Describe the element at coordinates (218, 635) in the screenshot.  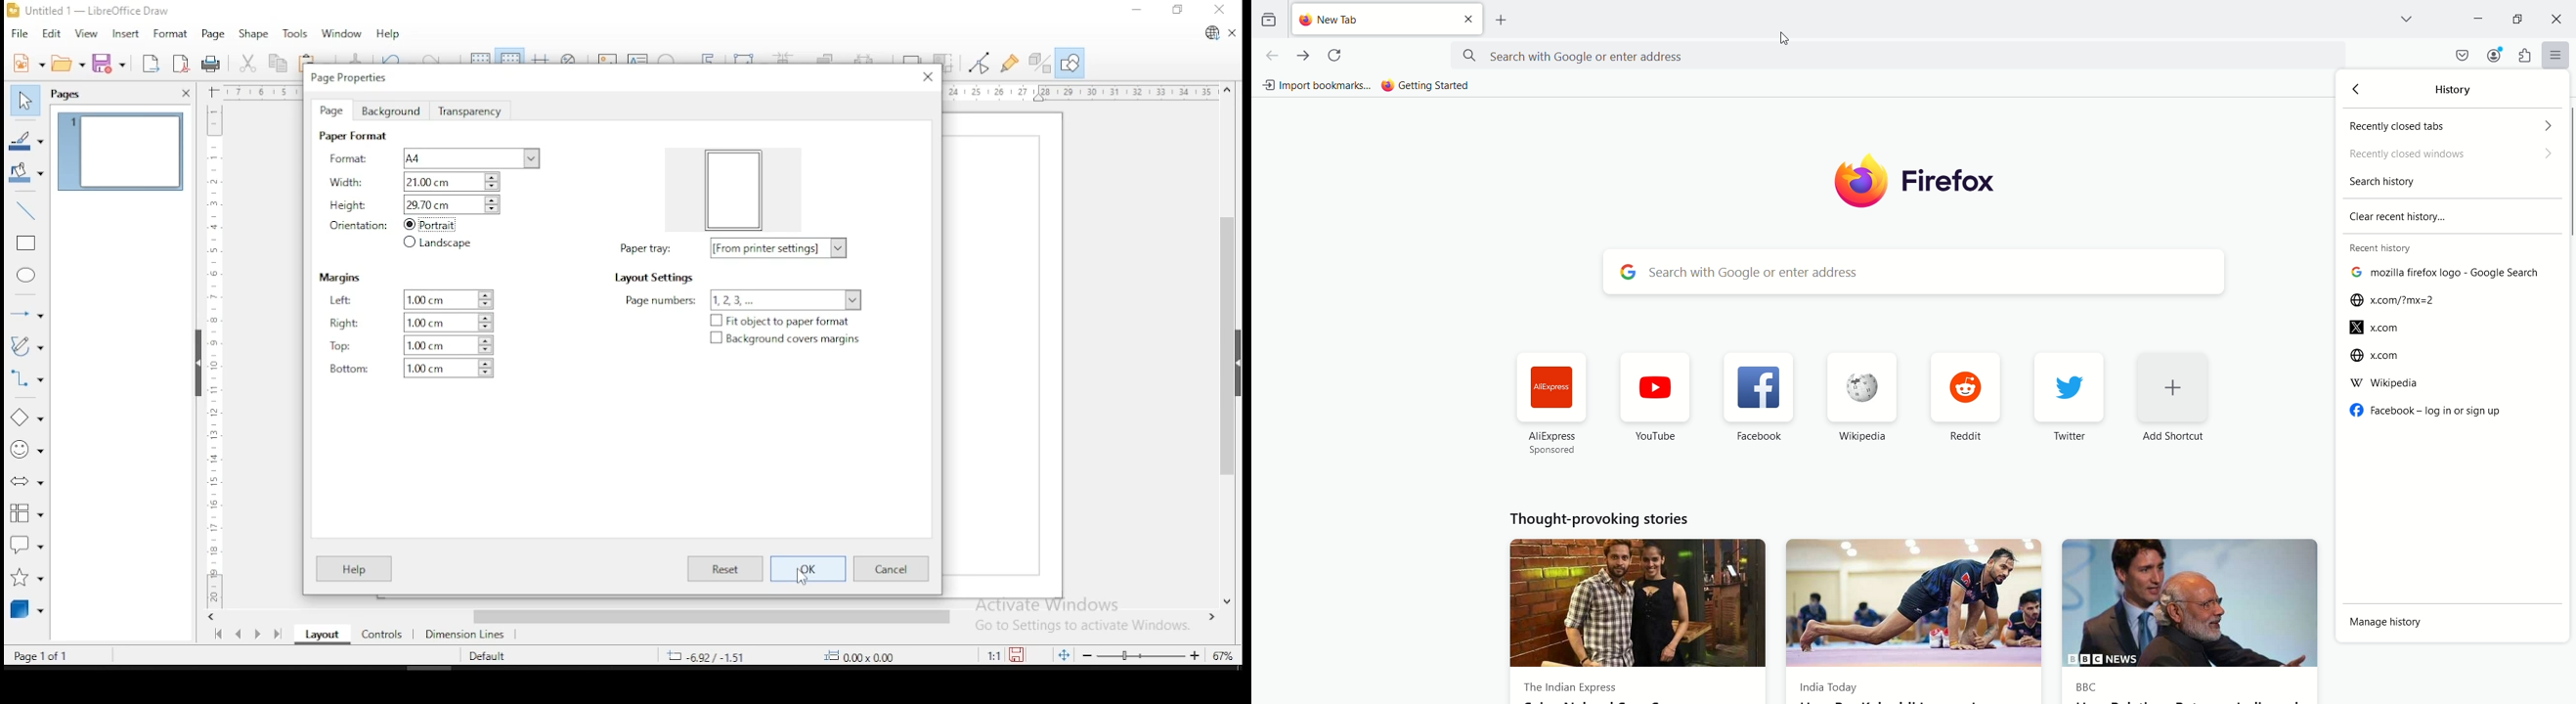
I see `first page` at that location.